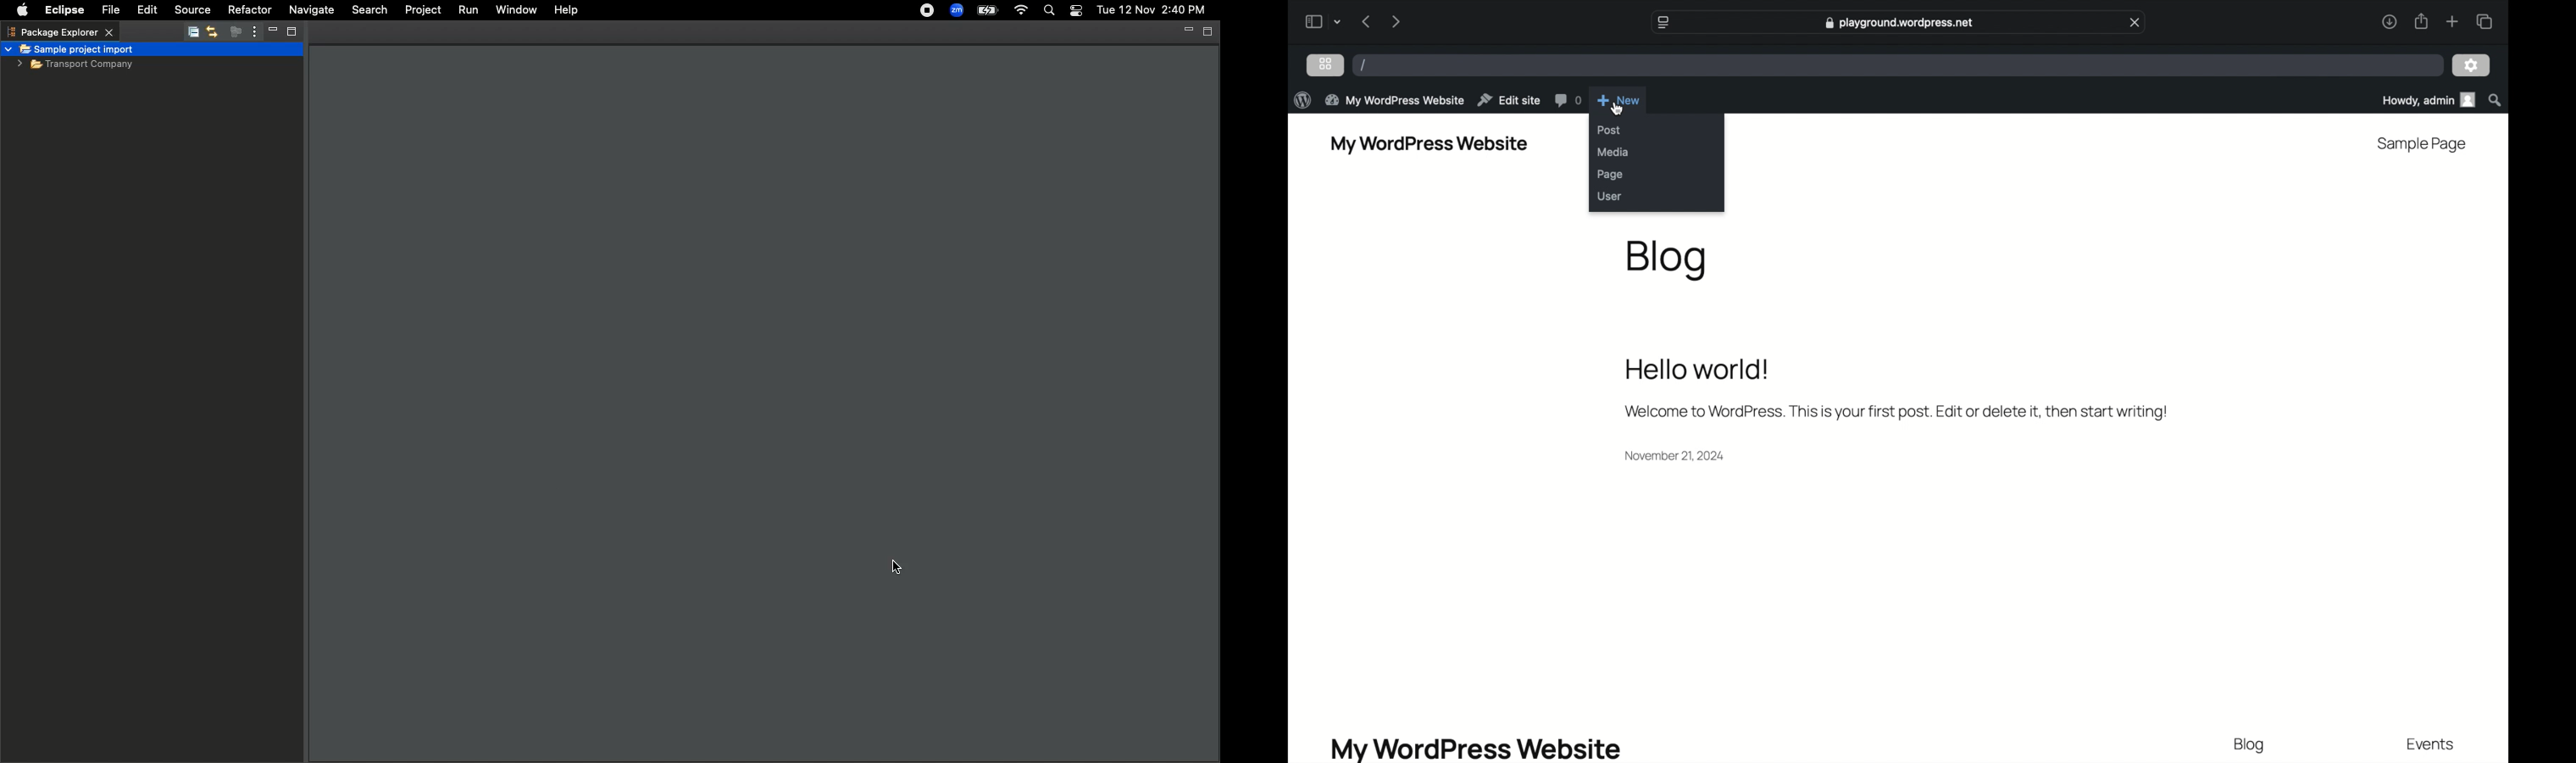 The image size is (2576, 784). Describe the element at coordinates (1610, 131) in the screenshot. I see `post` at that location.